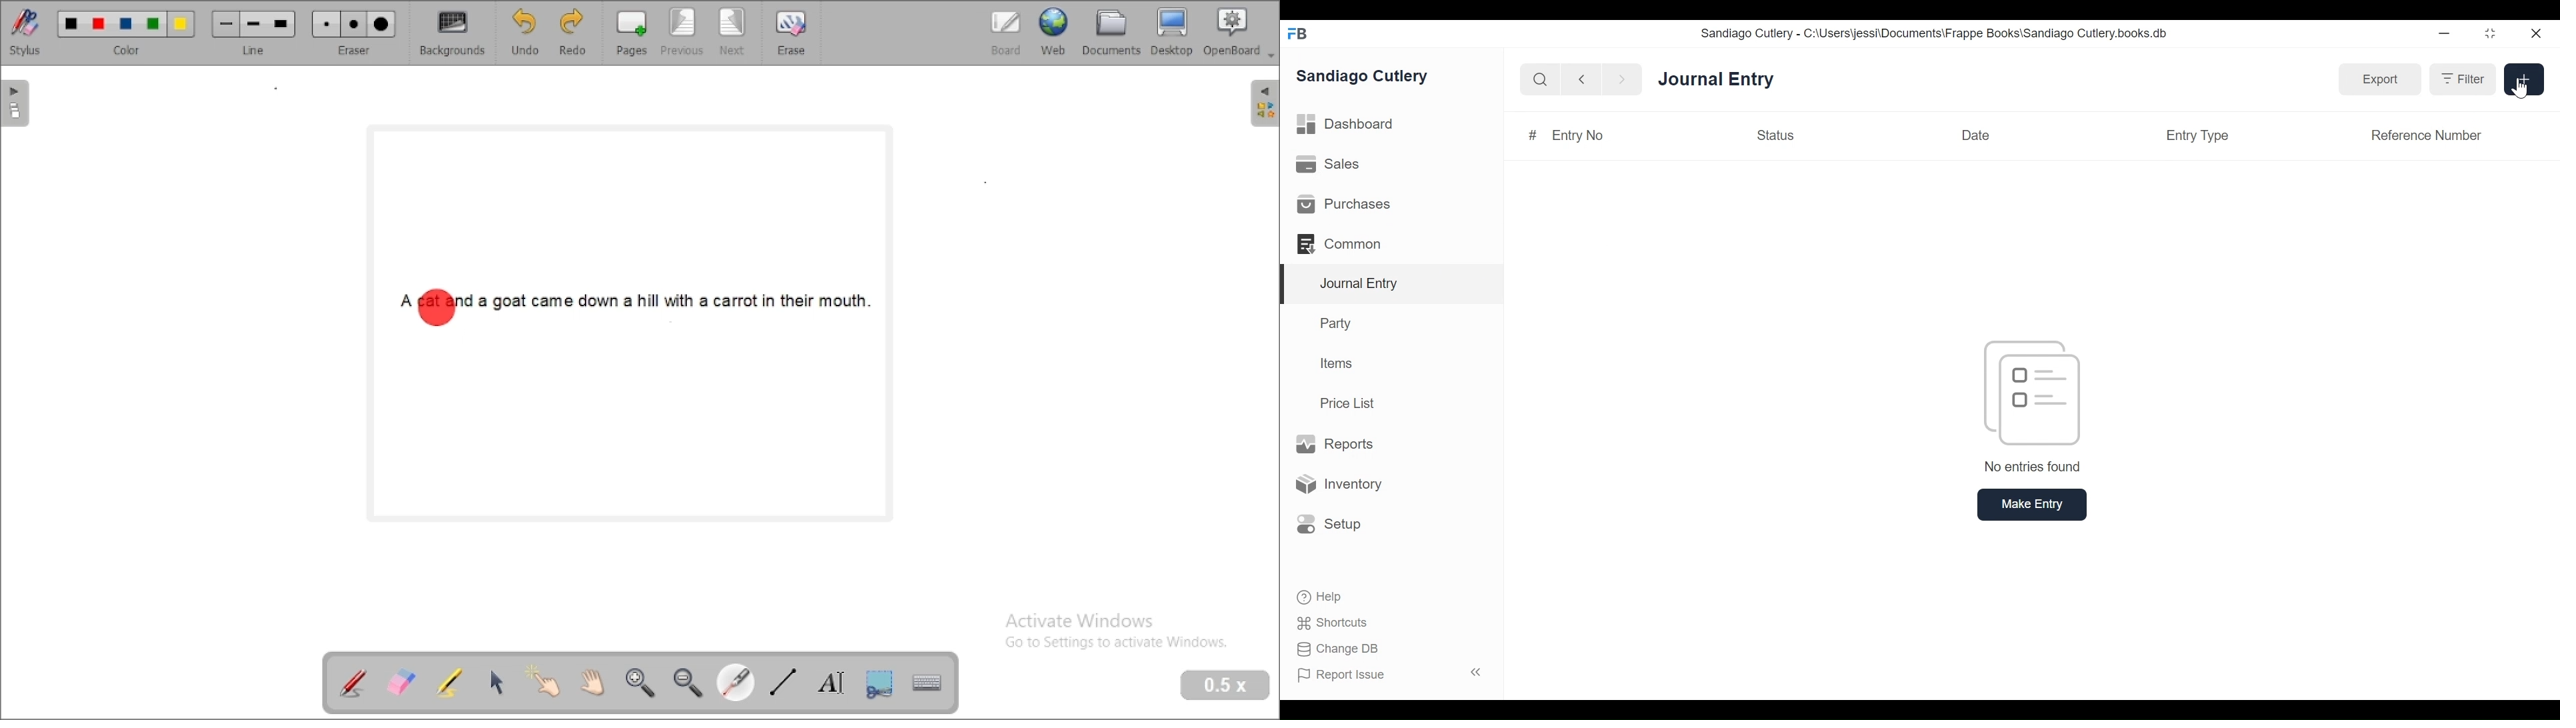 This screenshot has width=2576, height=728. What do you see at coordinates (1623, 81) in the screenshot?
I see `Navigate Forward` at bounding box center [1623, 81].